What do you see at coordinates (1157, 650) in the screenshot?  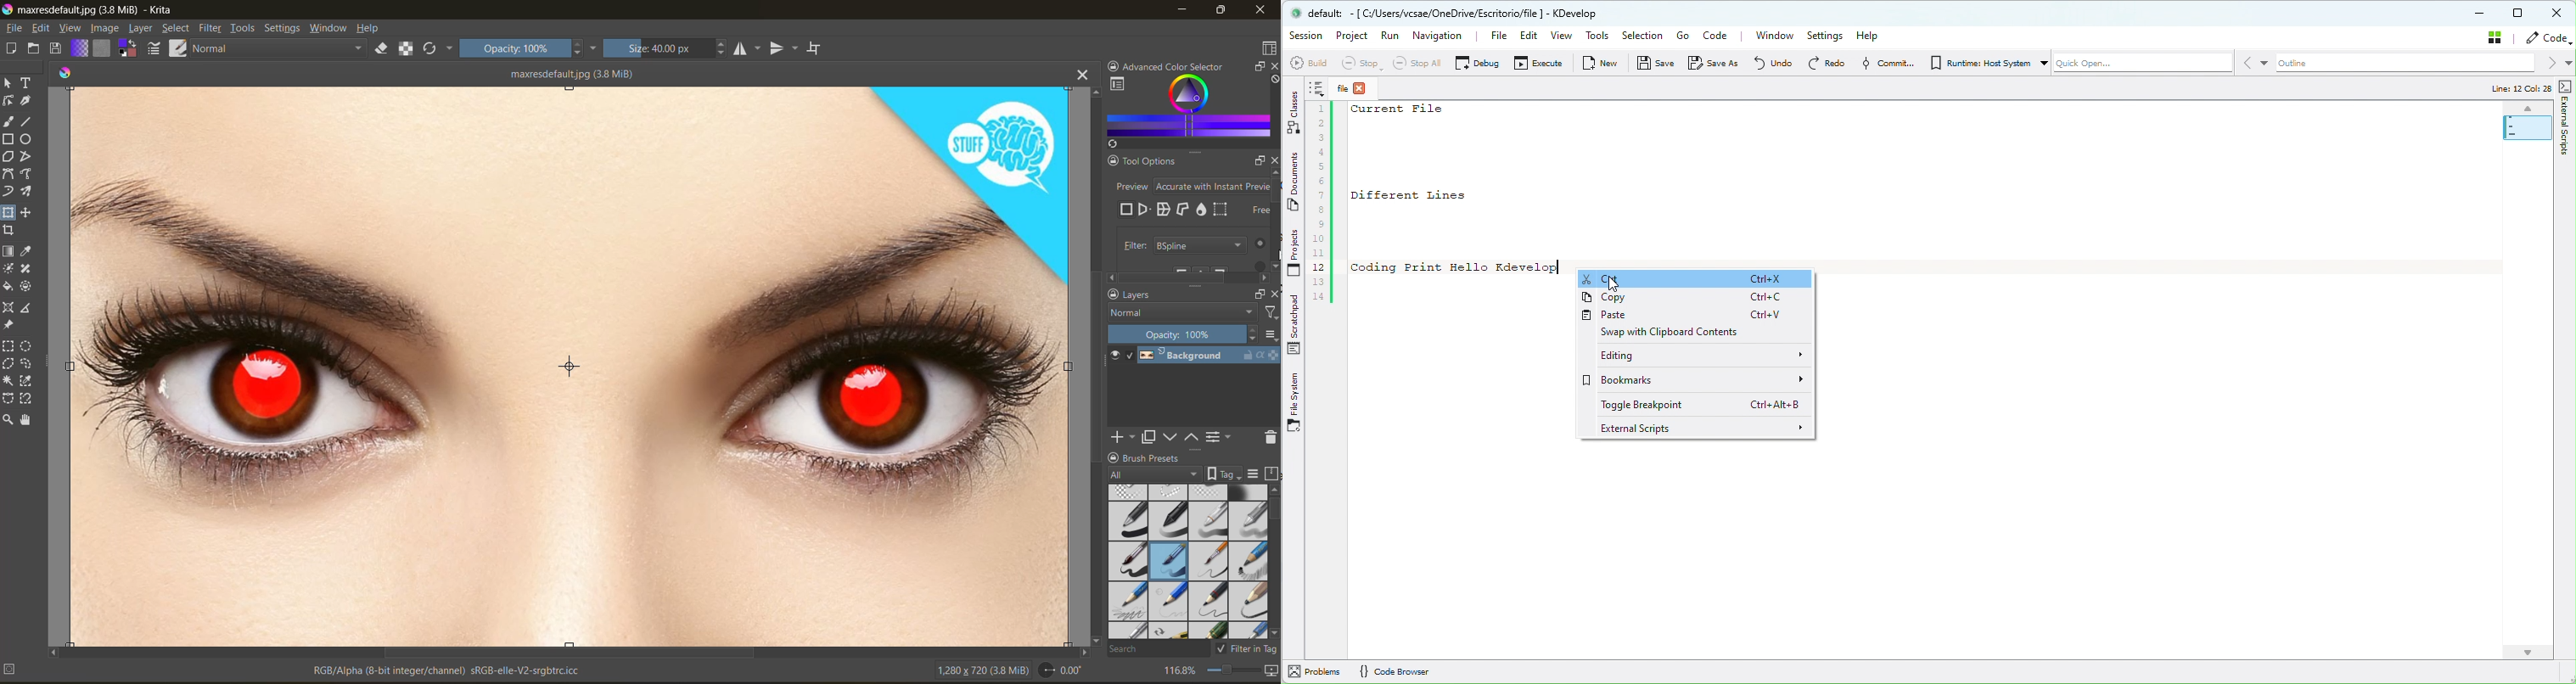 I see `search` at bounding box center [1157, 650].